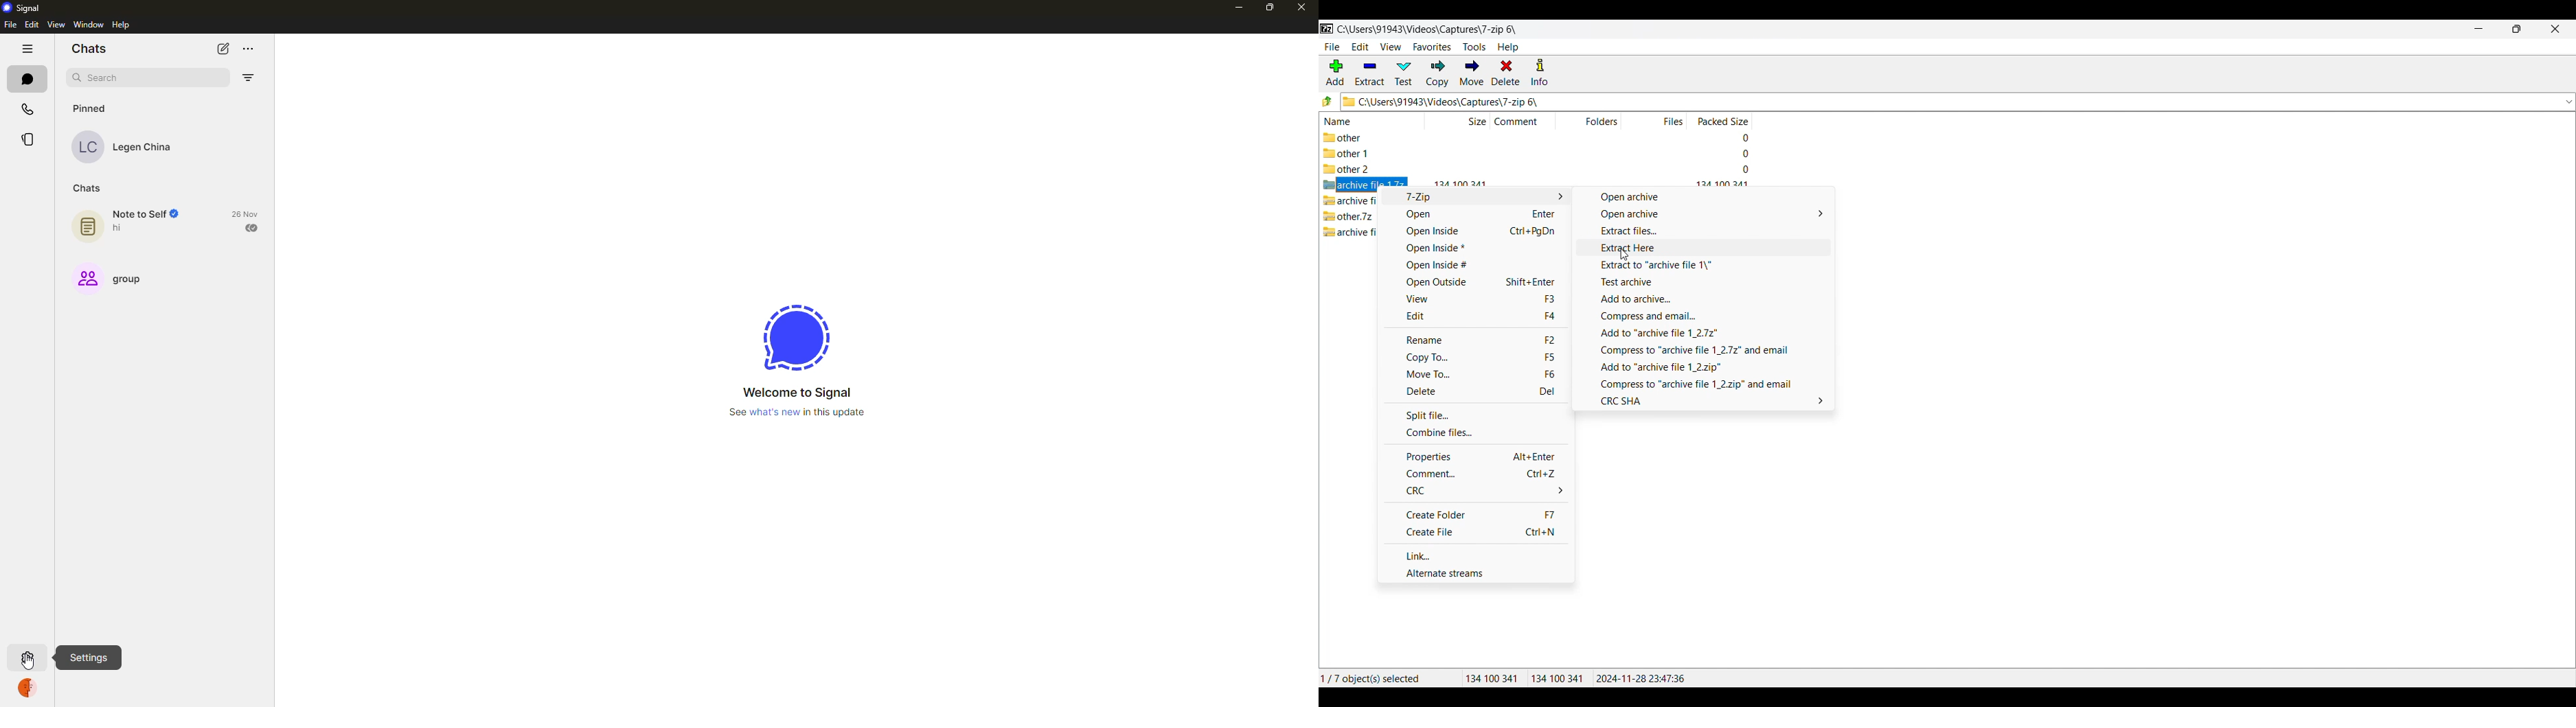  I want to click on minimize, so click(1237, 6).